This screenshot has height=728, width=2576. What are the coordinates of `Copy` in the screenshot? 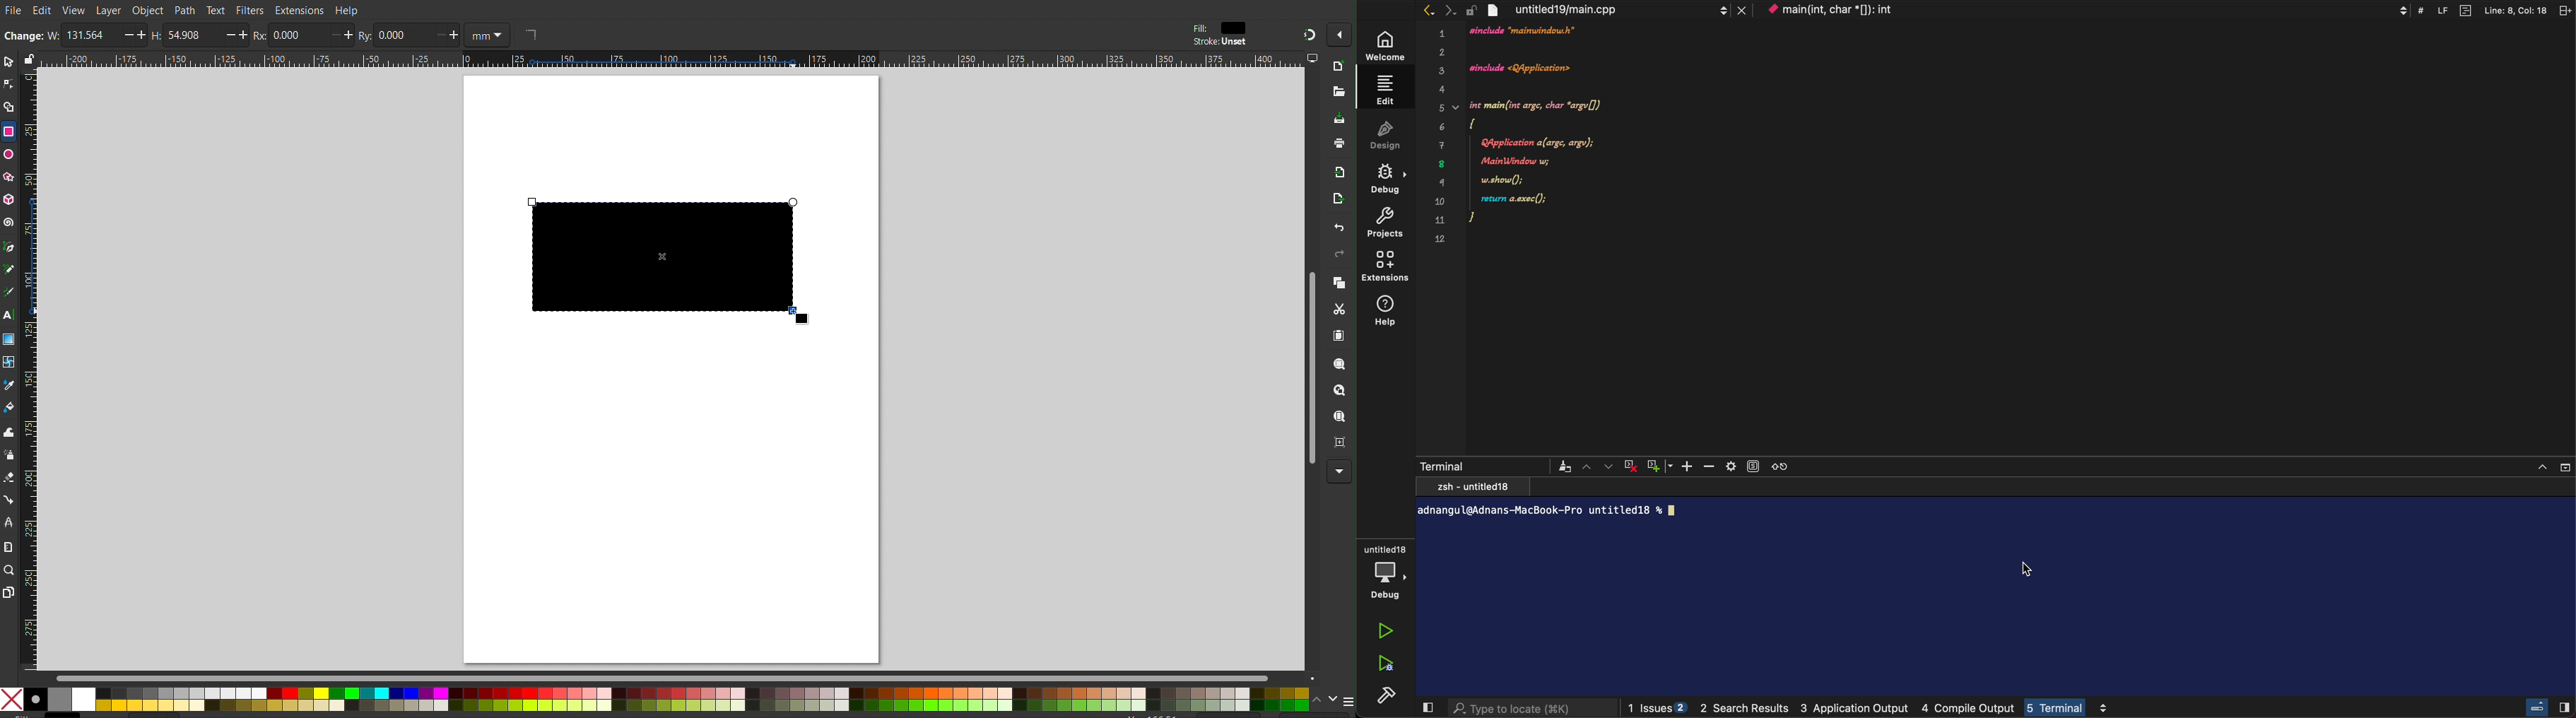 It's located at (1340, 284).